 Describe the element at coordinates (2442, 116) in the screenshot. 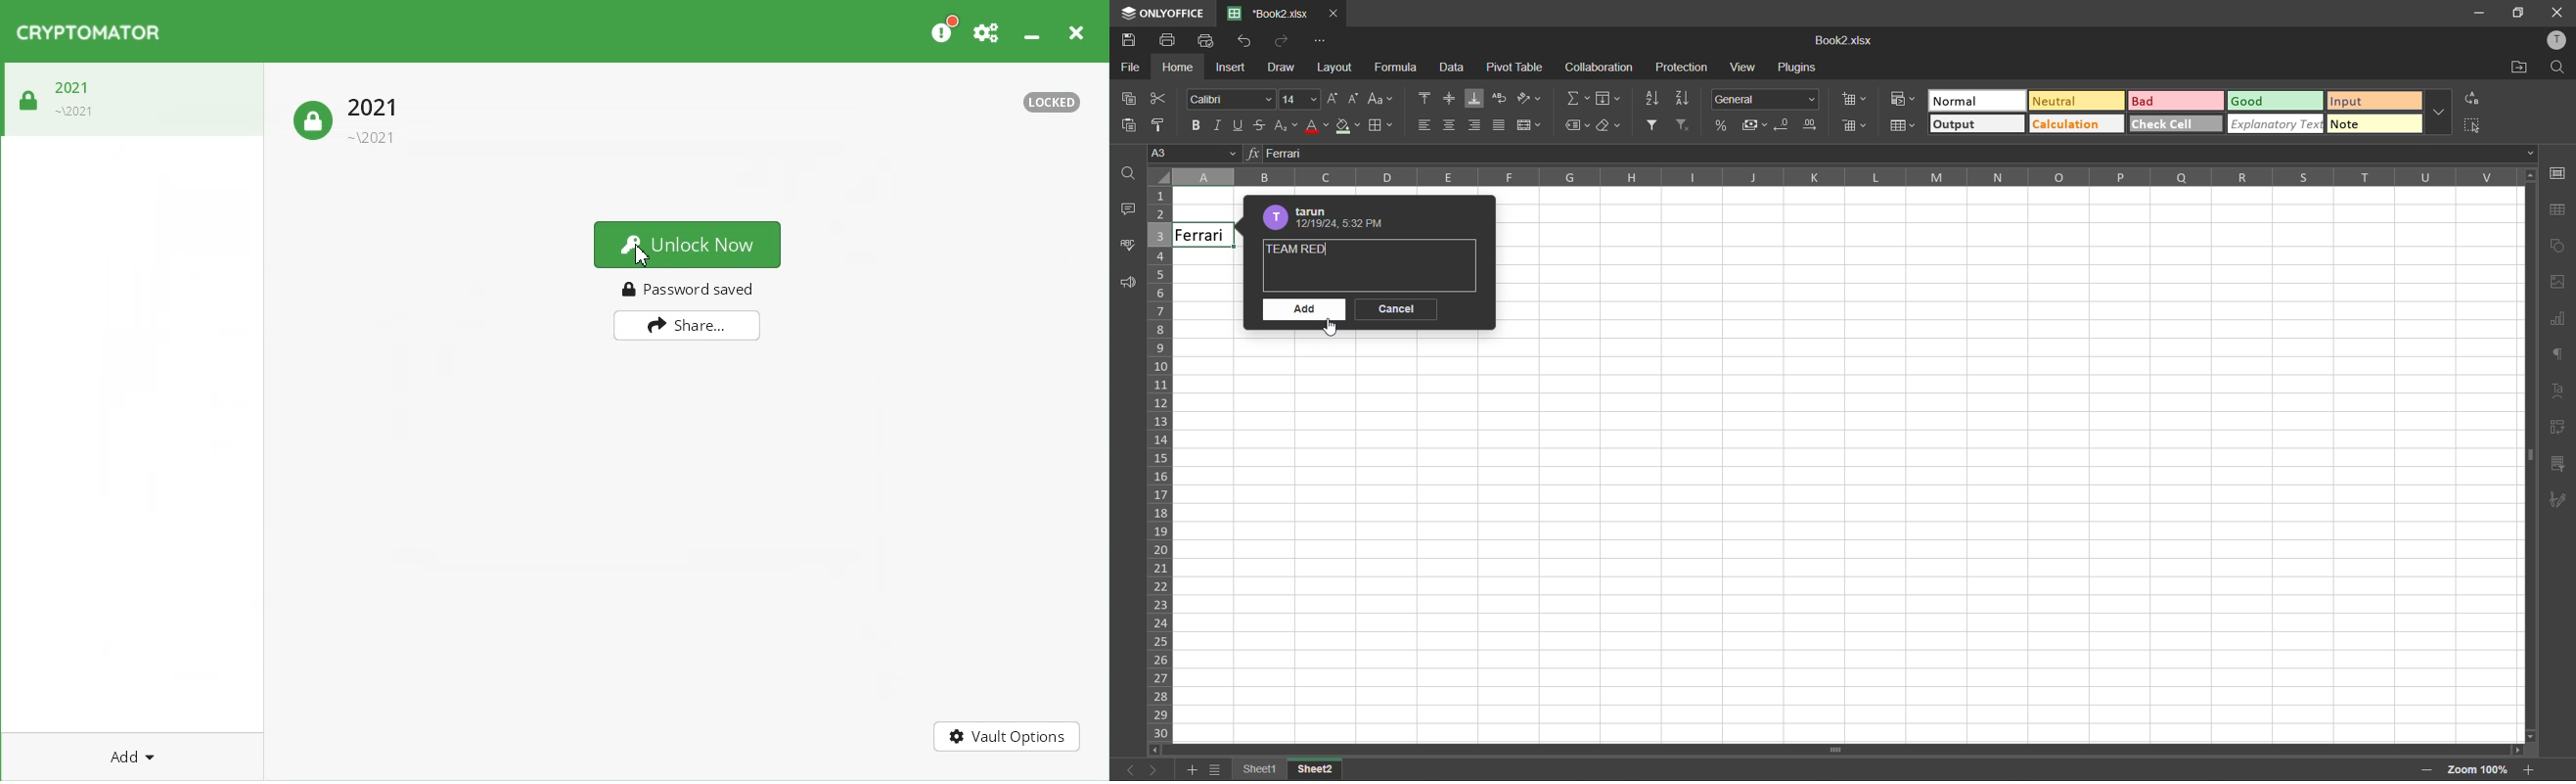

I see `more options` at that location.